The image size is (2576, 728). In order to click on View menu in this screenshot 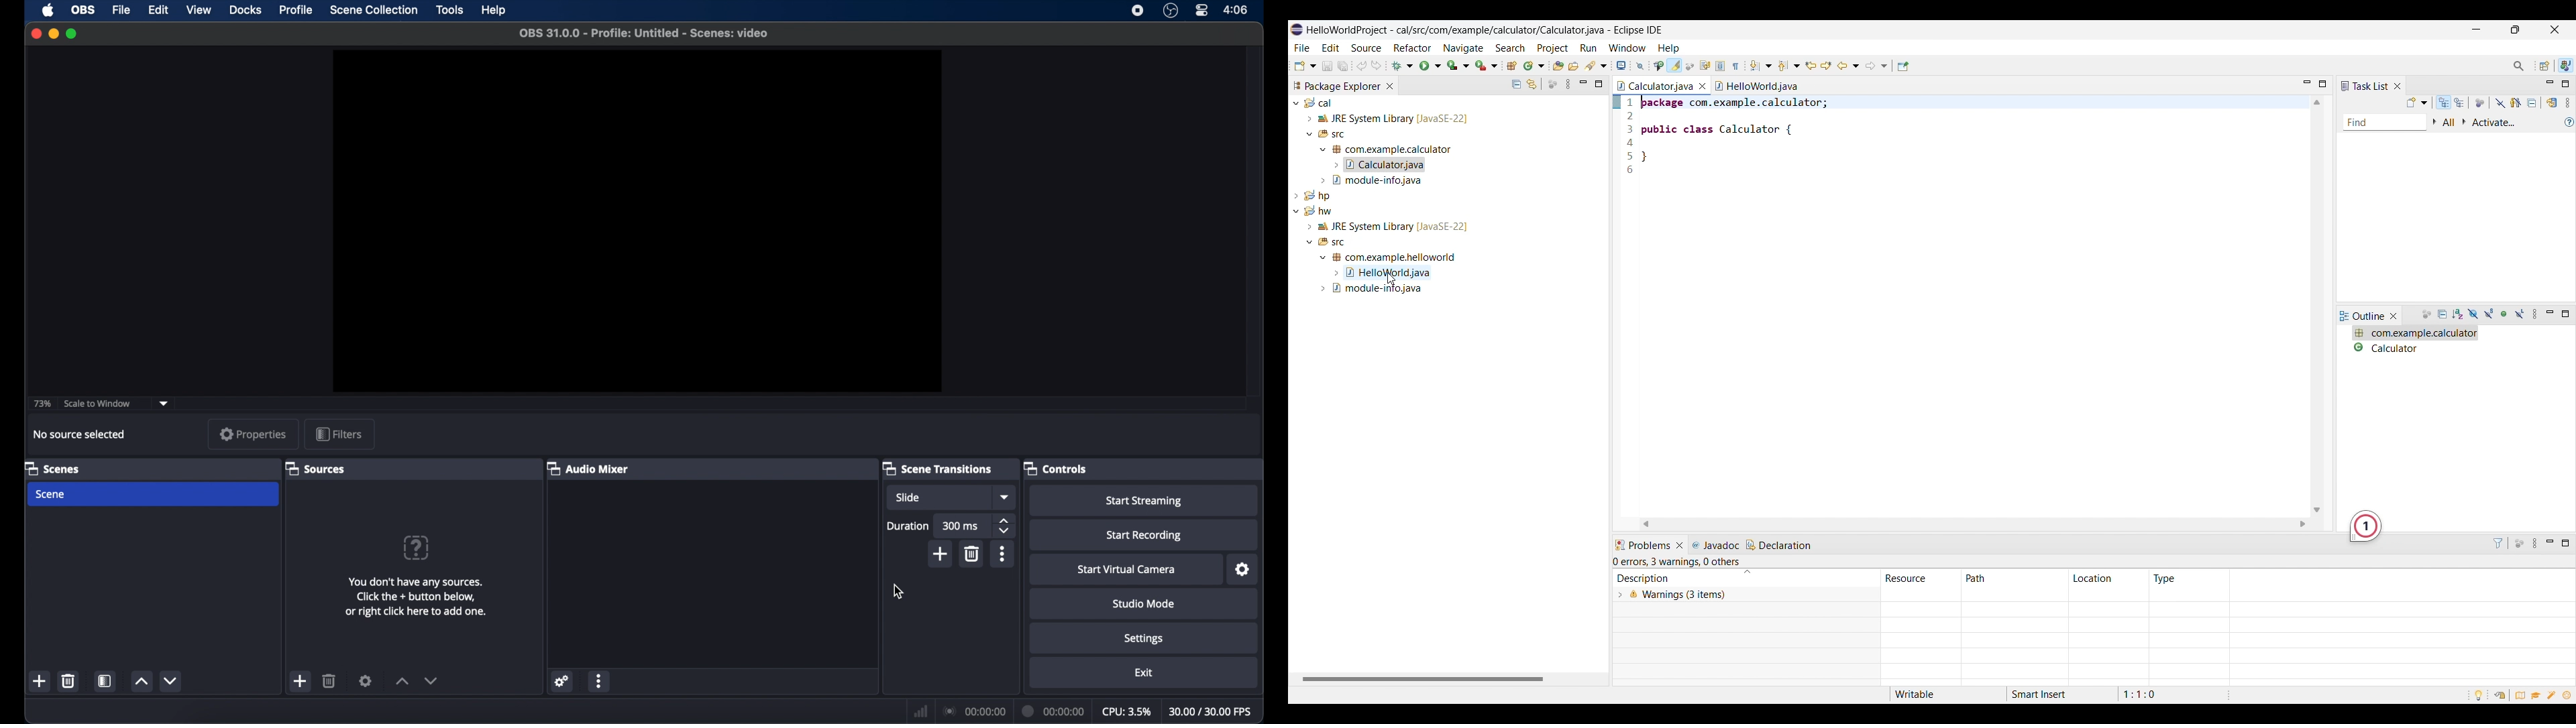, I will do `click(1568, 84)`.